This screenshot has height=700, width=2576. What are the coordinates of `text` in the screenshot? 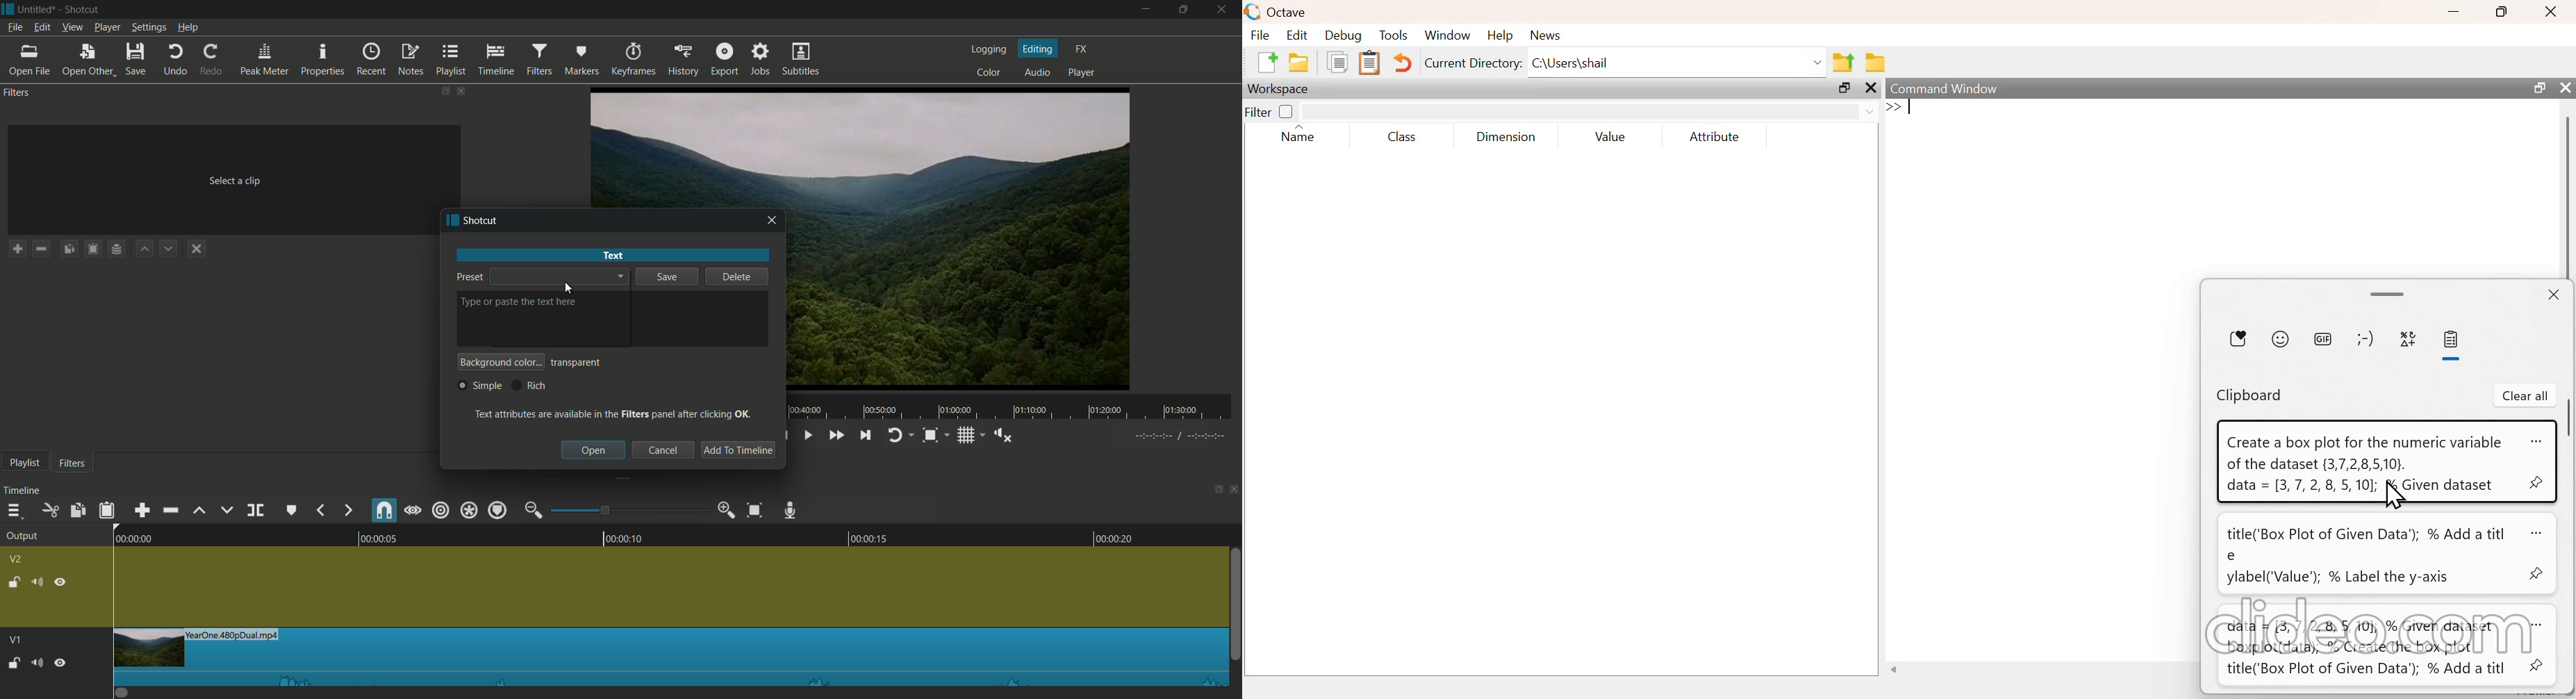 It's located at (612, 255).